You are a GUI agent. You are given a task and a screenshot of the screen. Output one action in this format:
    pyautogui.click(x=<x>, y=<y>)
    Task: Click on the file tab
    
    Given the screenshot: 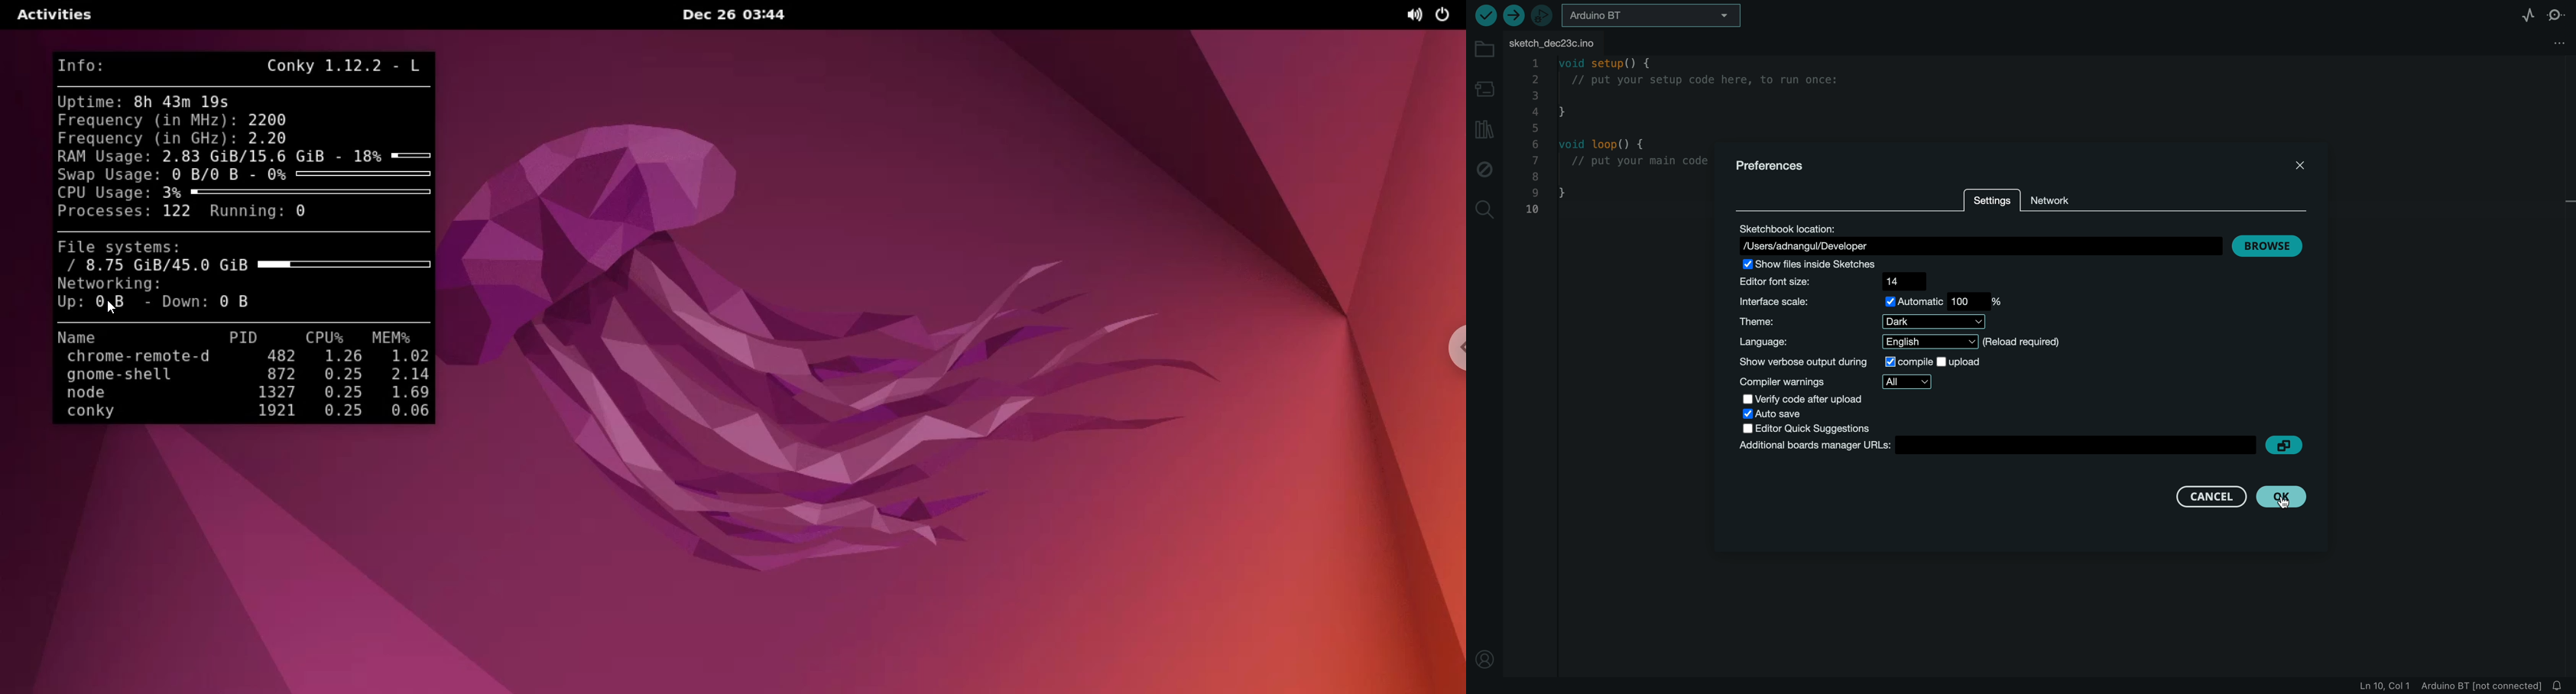 What is the action you would take?
    pyautogui.click(x=1559, y=42)
    